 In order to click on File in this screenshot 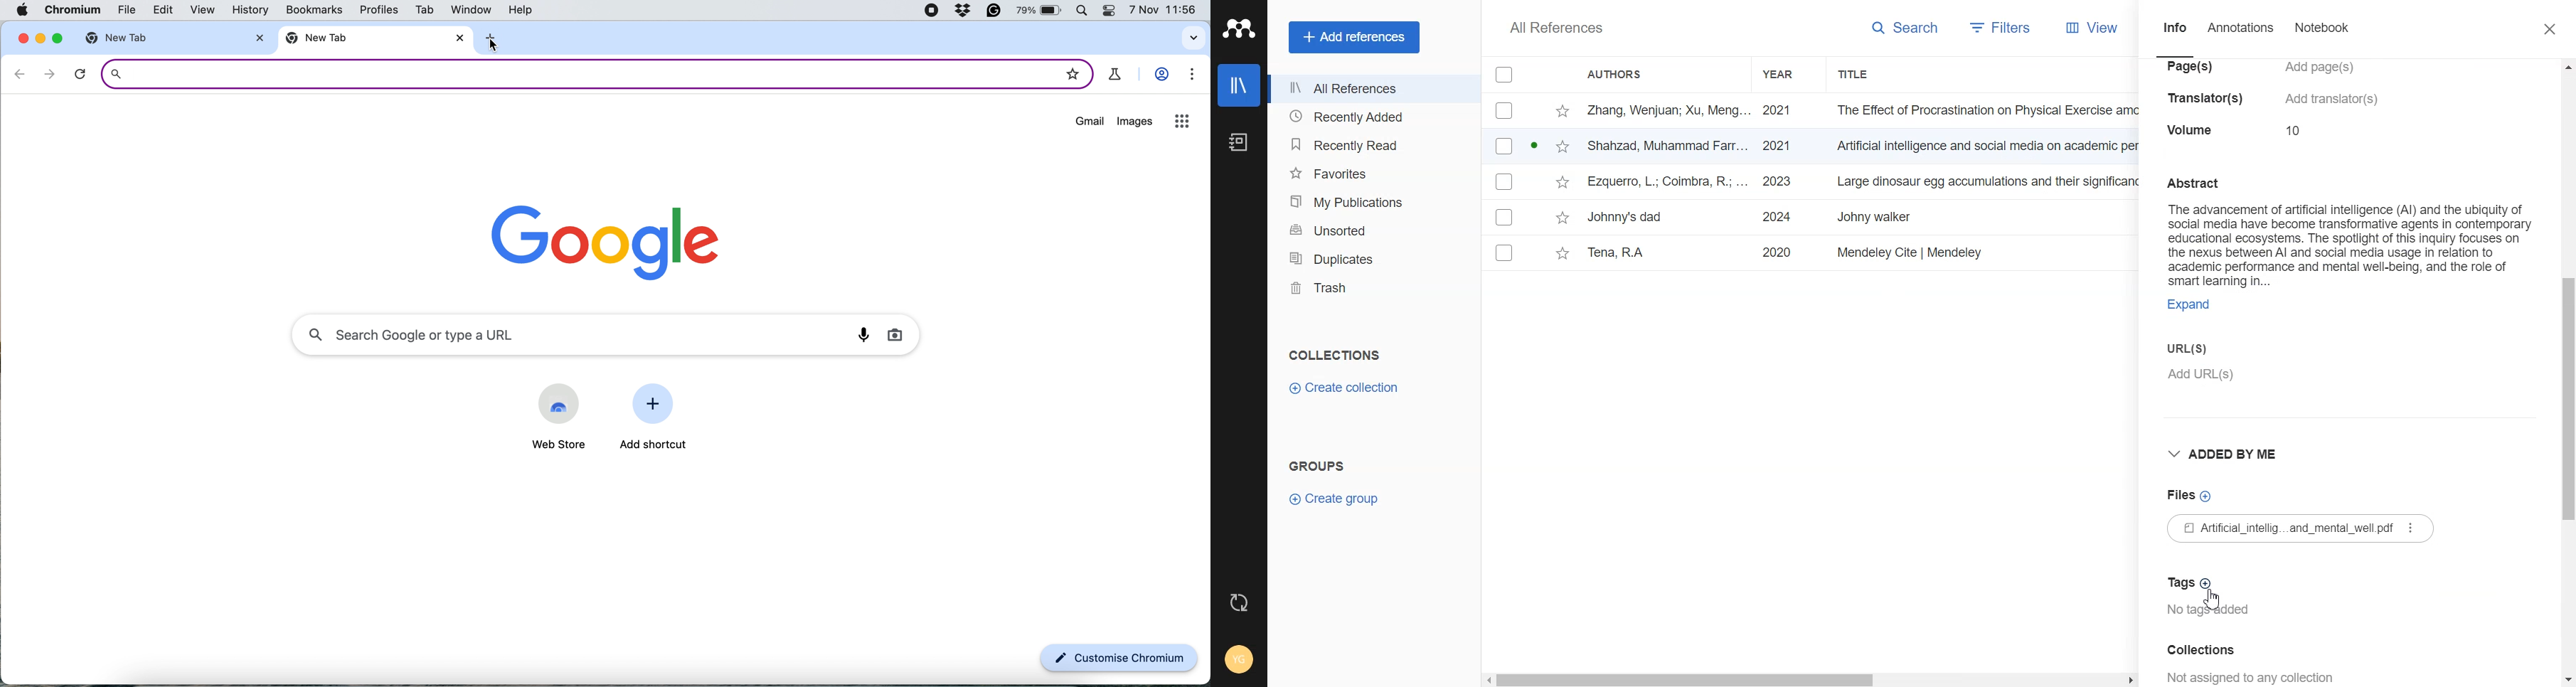, I will do `click(1812, 147)`.